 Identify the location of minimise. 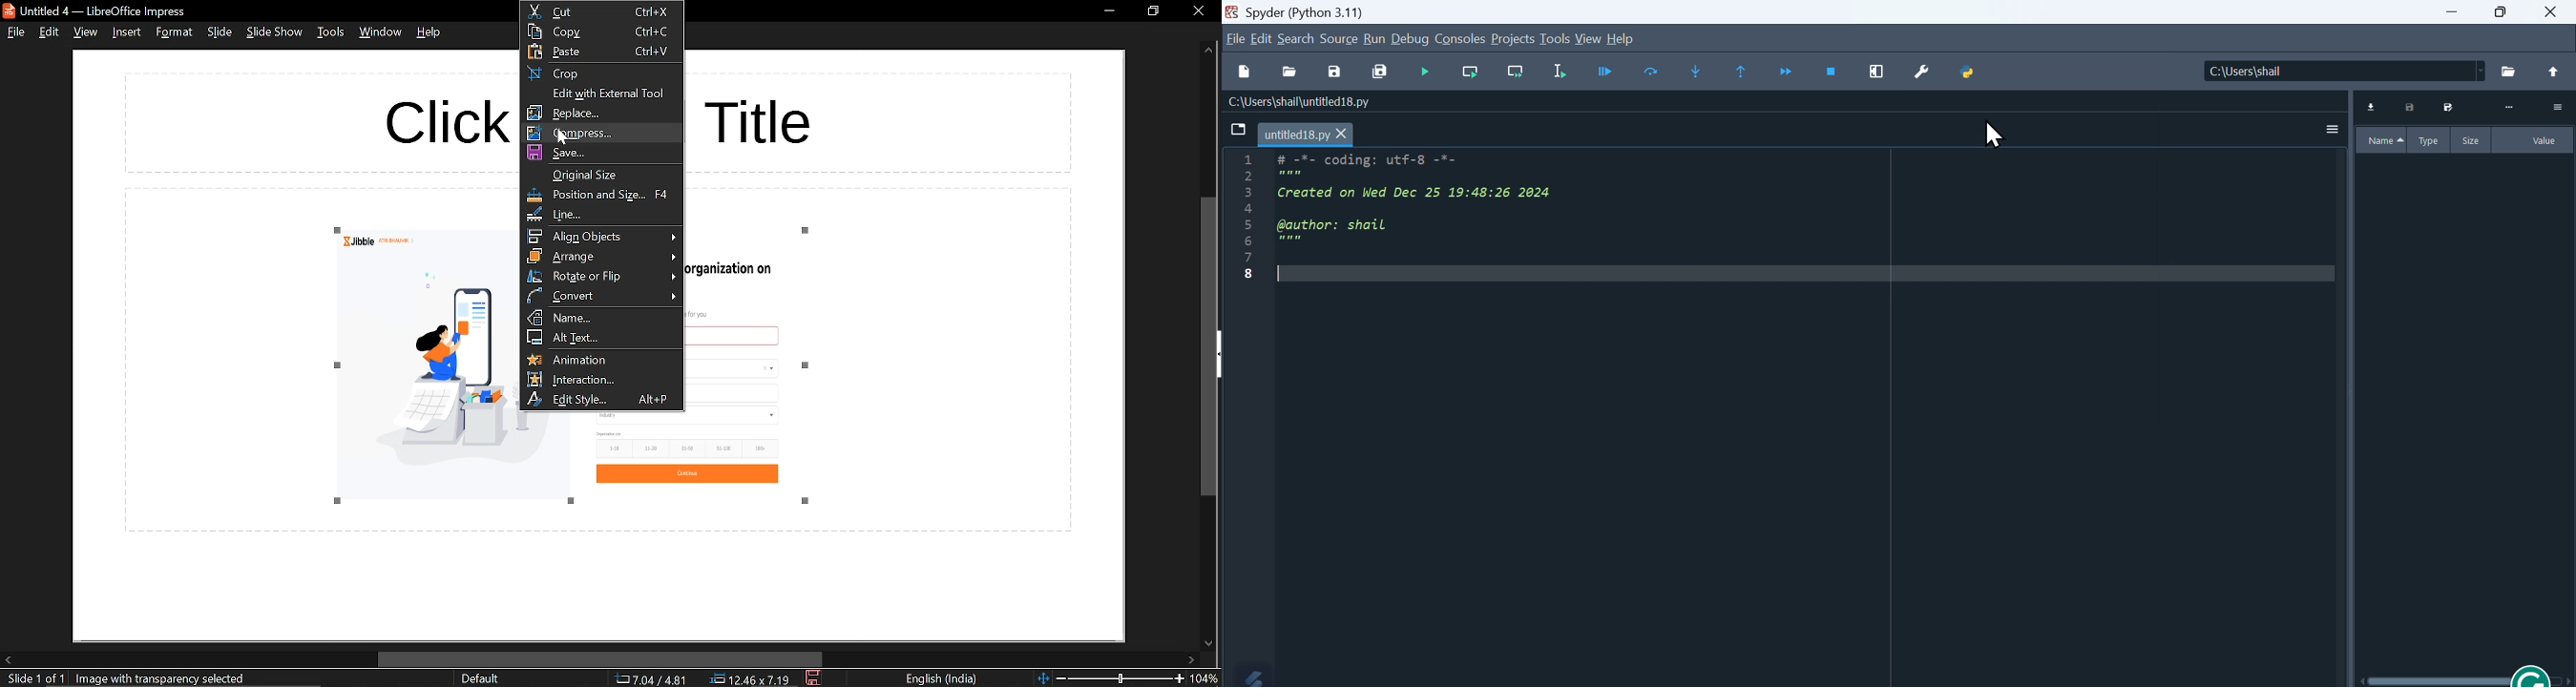
(2452, 14).